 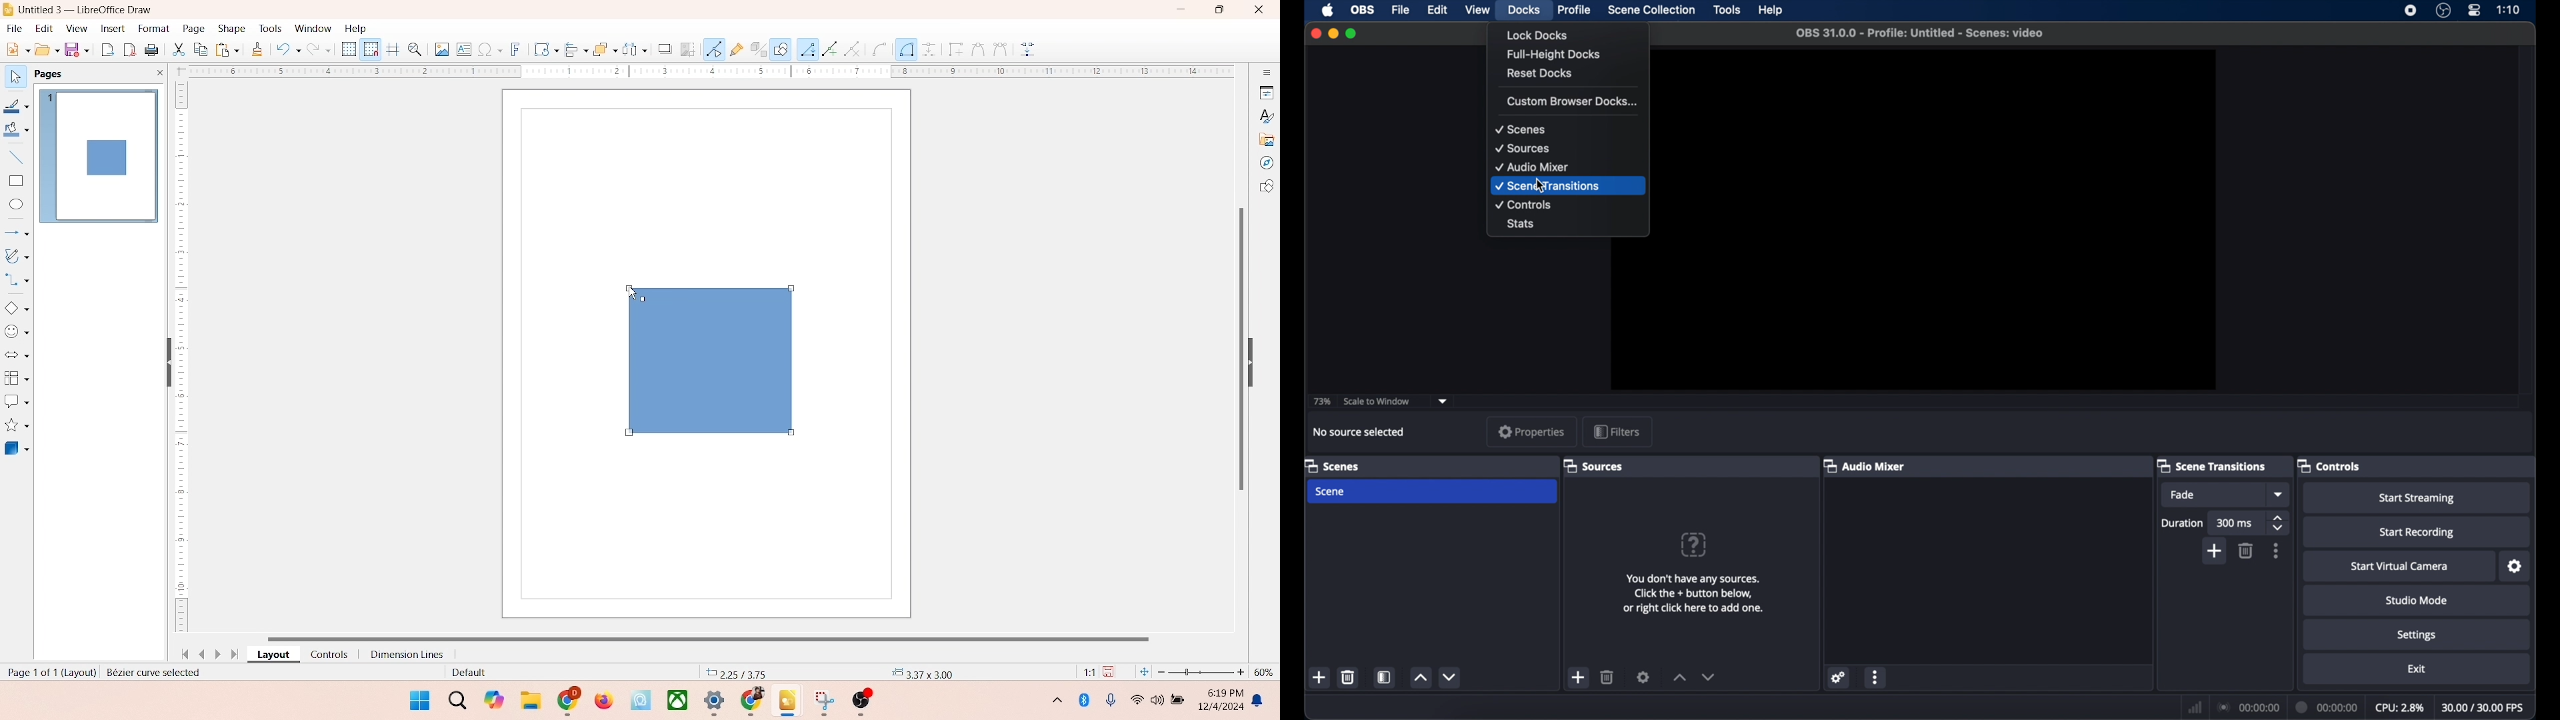 I want to click on save, so click(x=1112, y=671).